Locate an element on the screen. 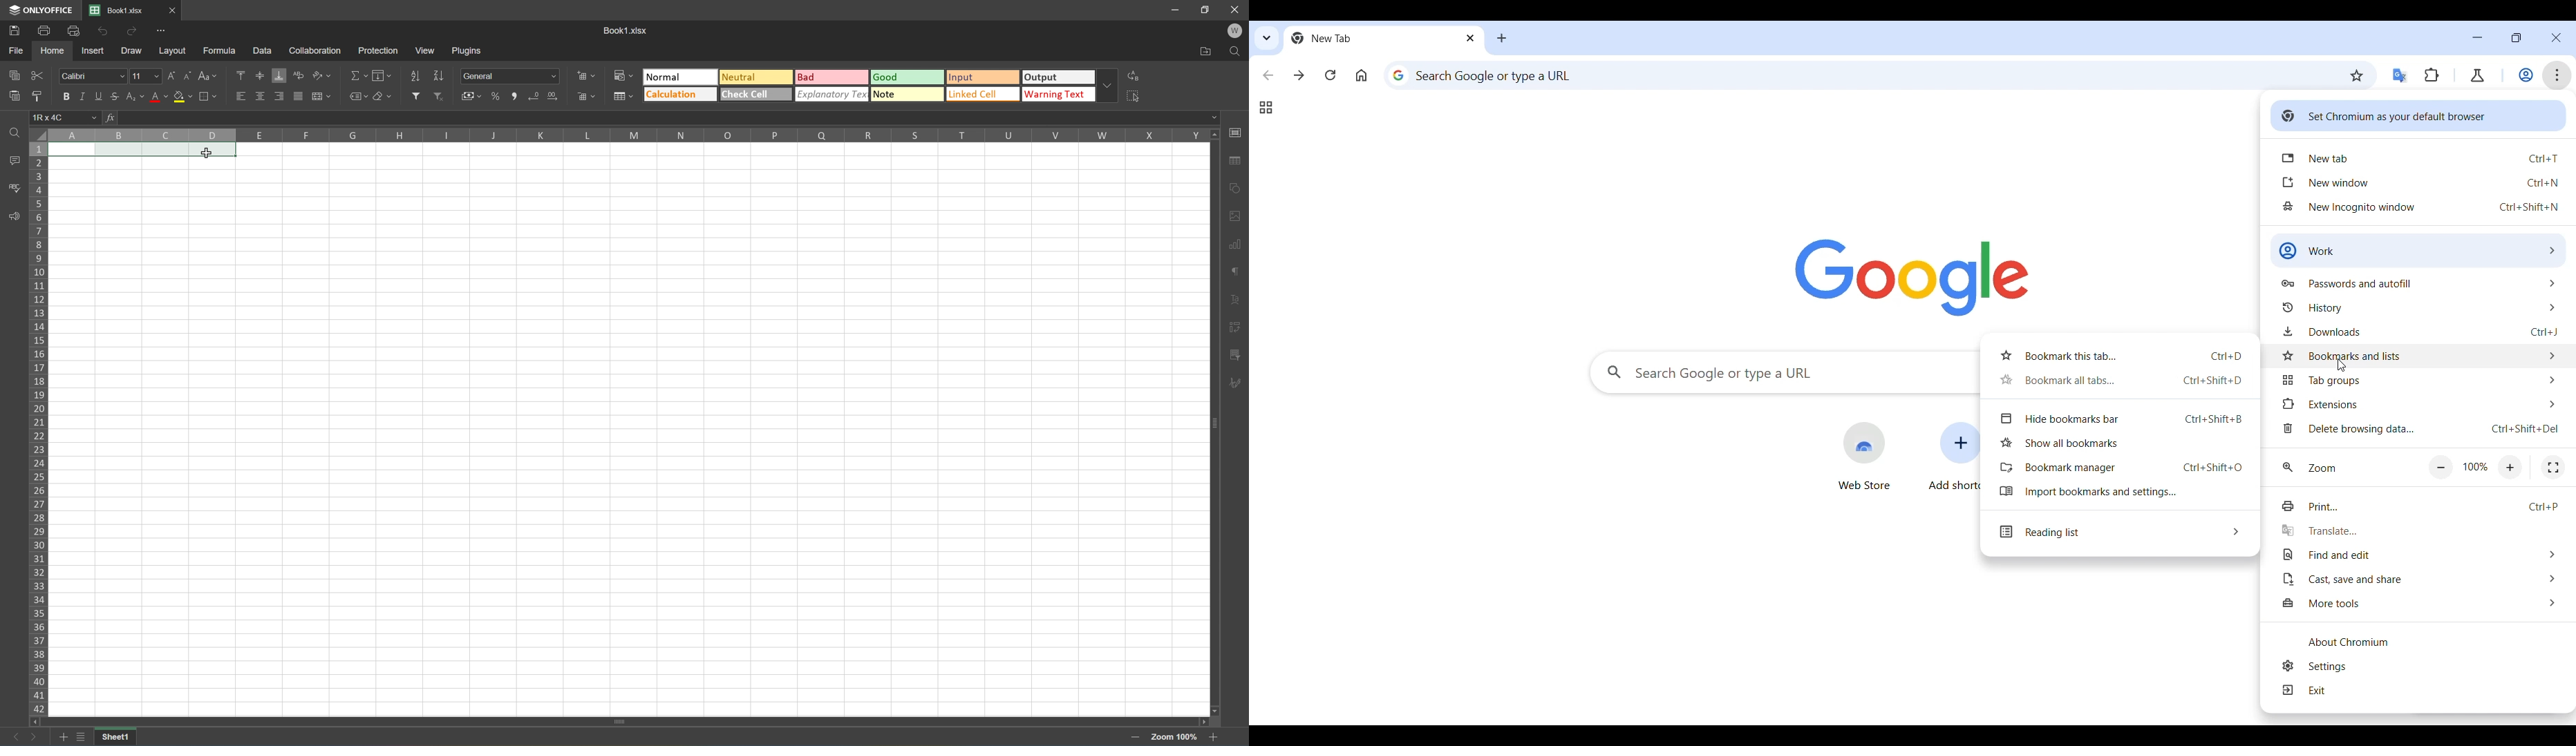 This screenshot has height=756, width=2576. Zoom out is located at coordinates (2440, 468).